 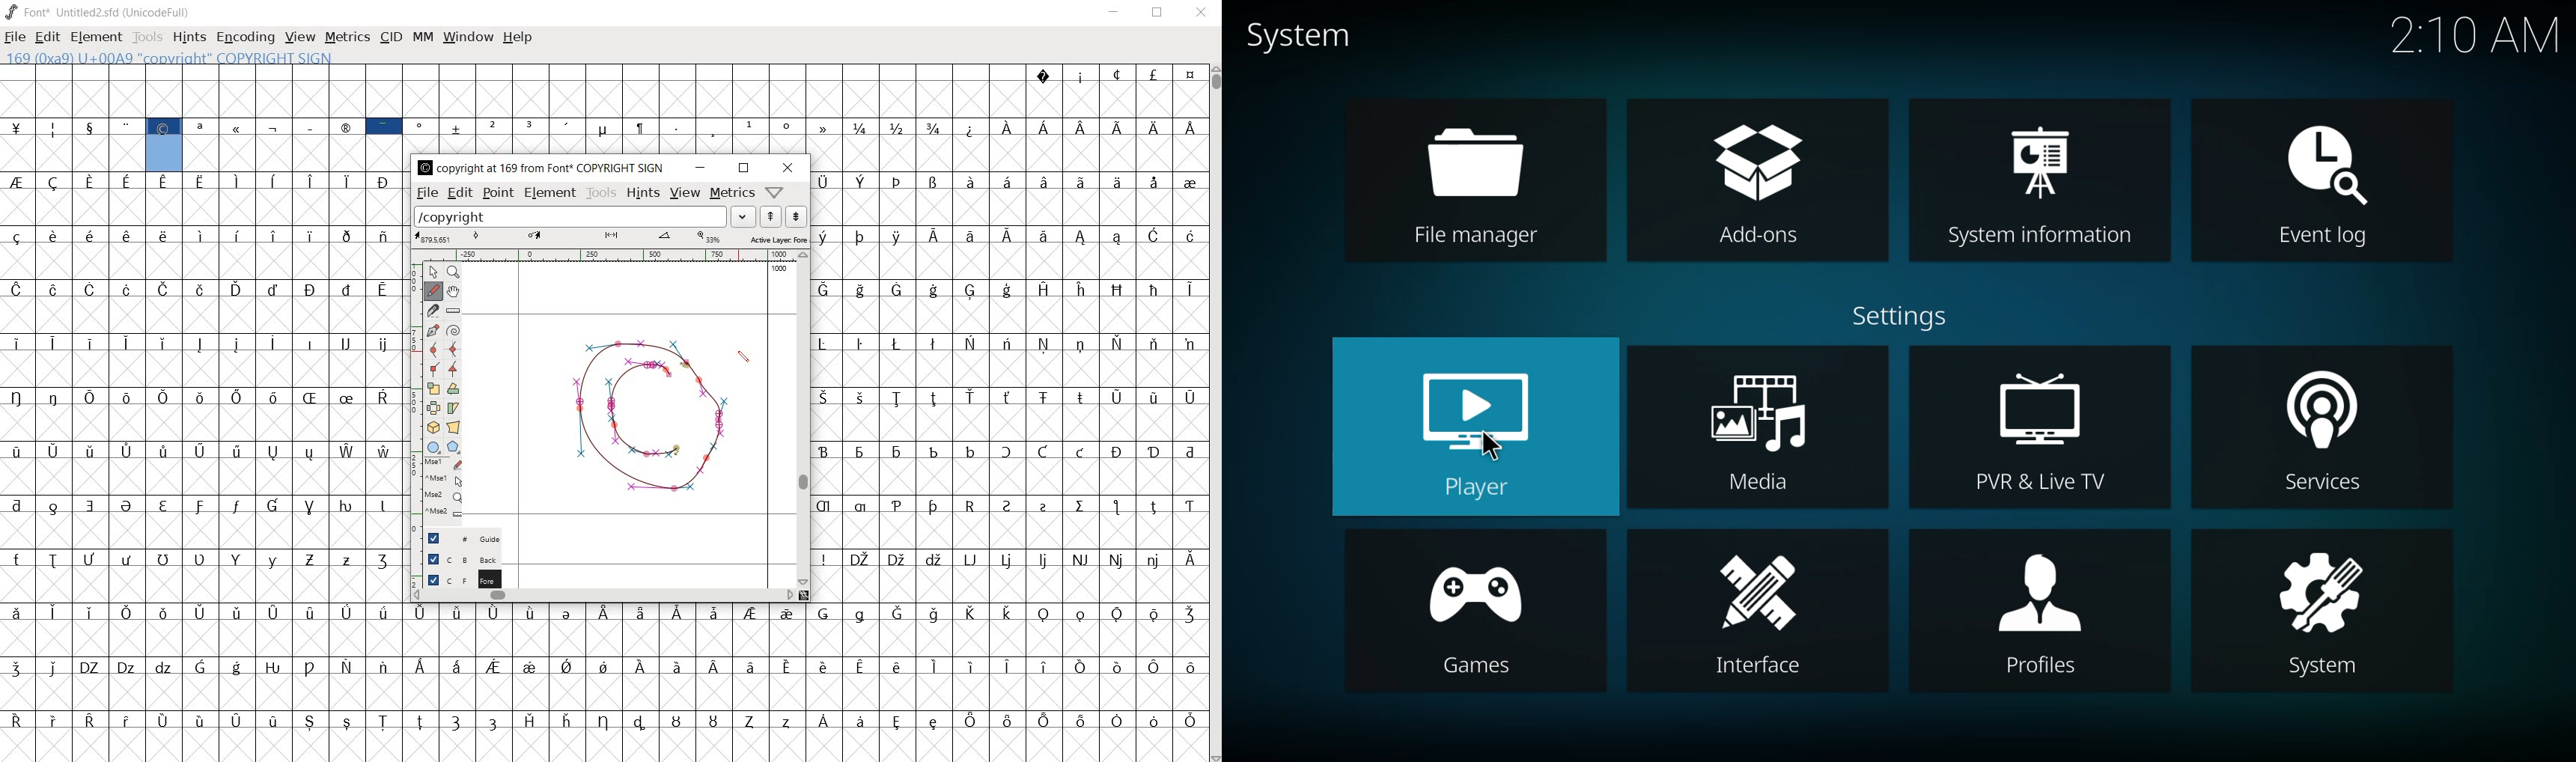 I want to click on add a curve point always either horizontal or vertical, so click(x=455, y=350).